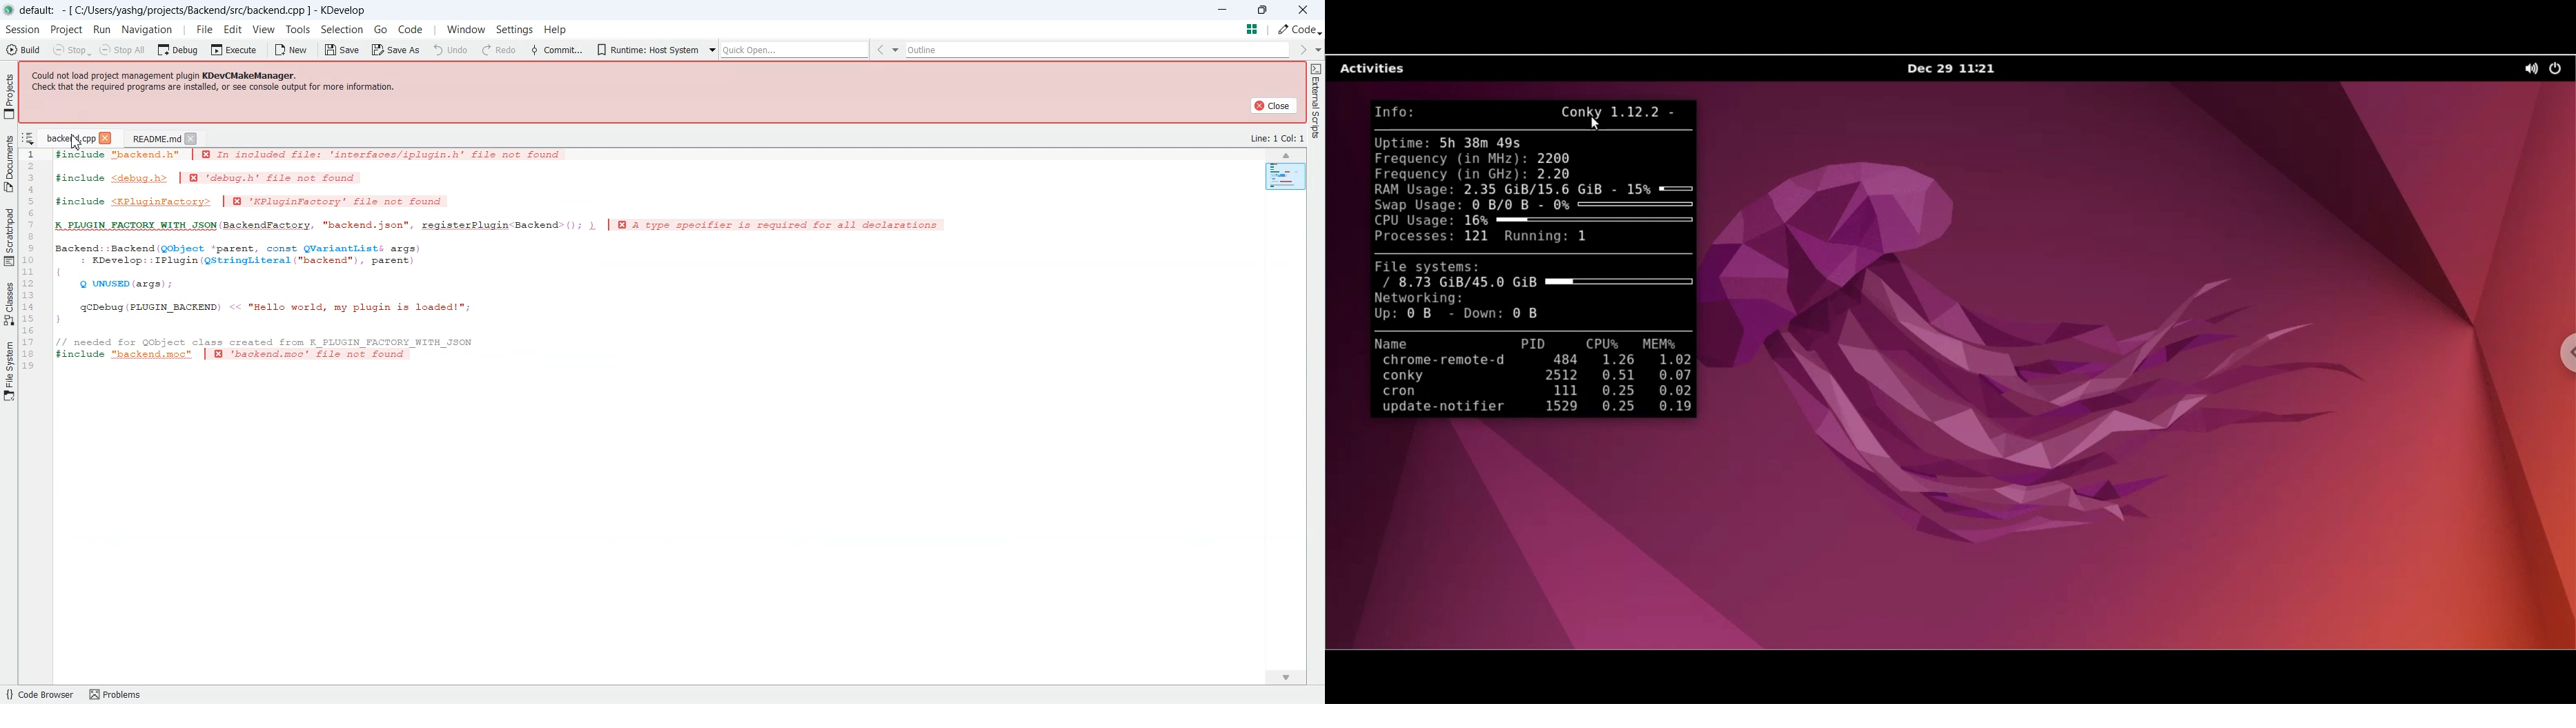 This screenshot has height=728, width=2576. What do you see at coordinates (108, 137) in the screenshot?
I see `close` at bounding box center [108, 137].